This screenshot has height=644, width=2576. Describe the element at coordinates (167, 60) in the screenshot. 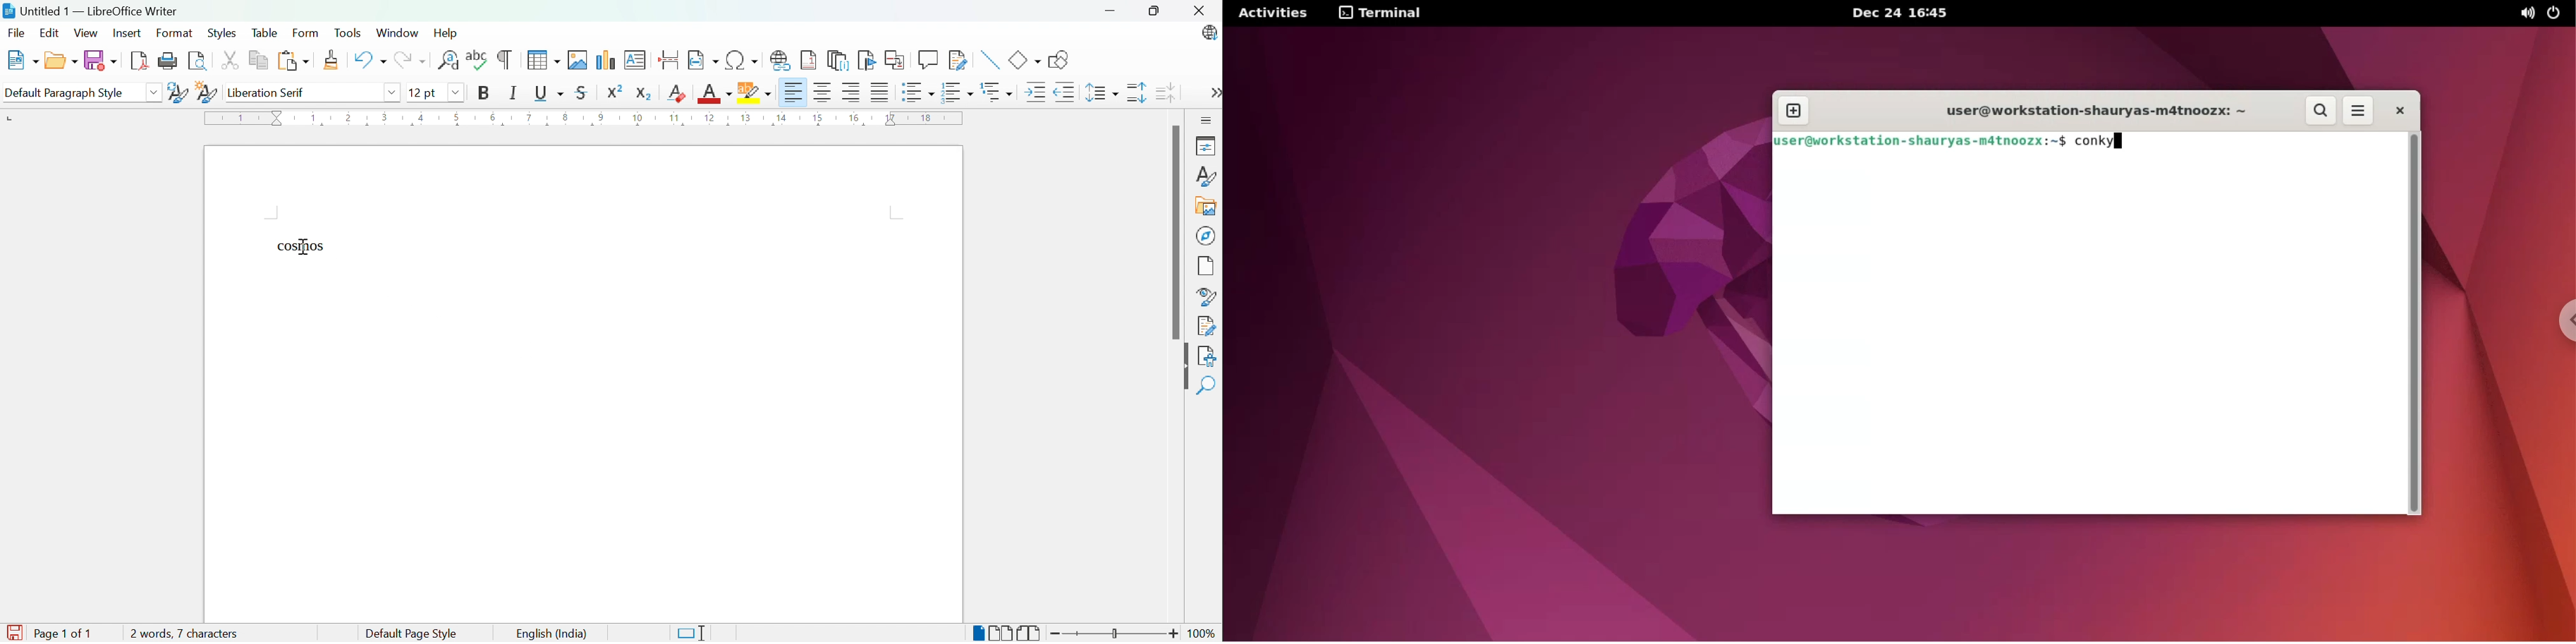

I see `Print` at that location.